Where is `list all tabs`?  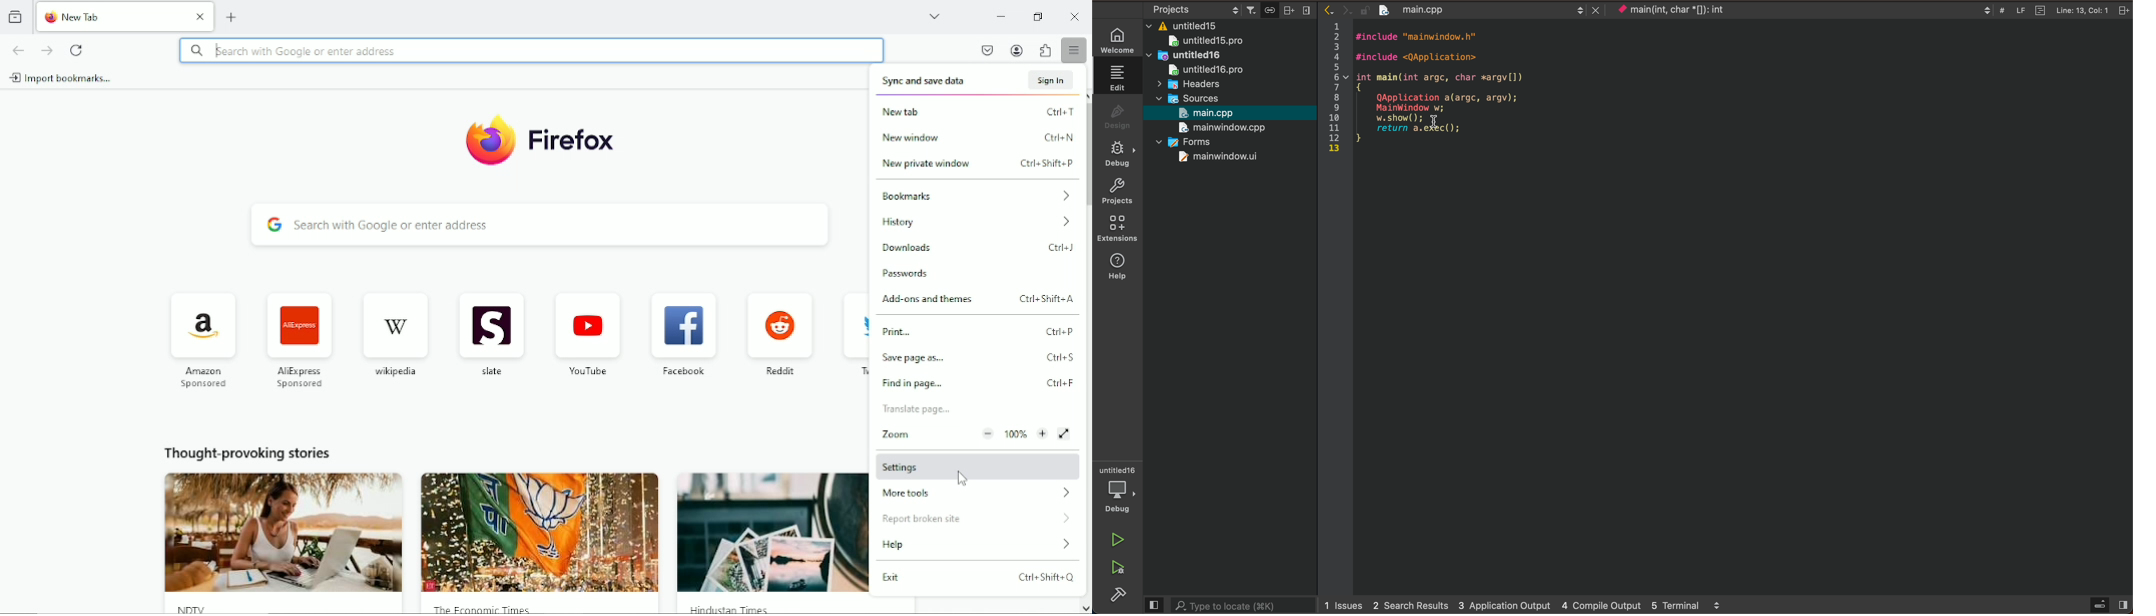 list all tabs is located at coordinates (932, 16).